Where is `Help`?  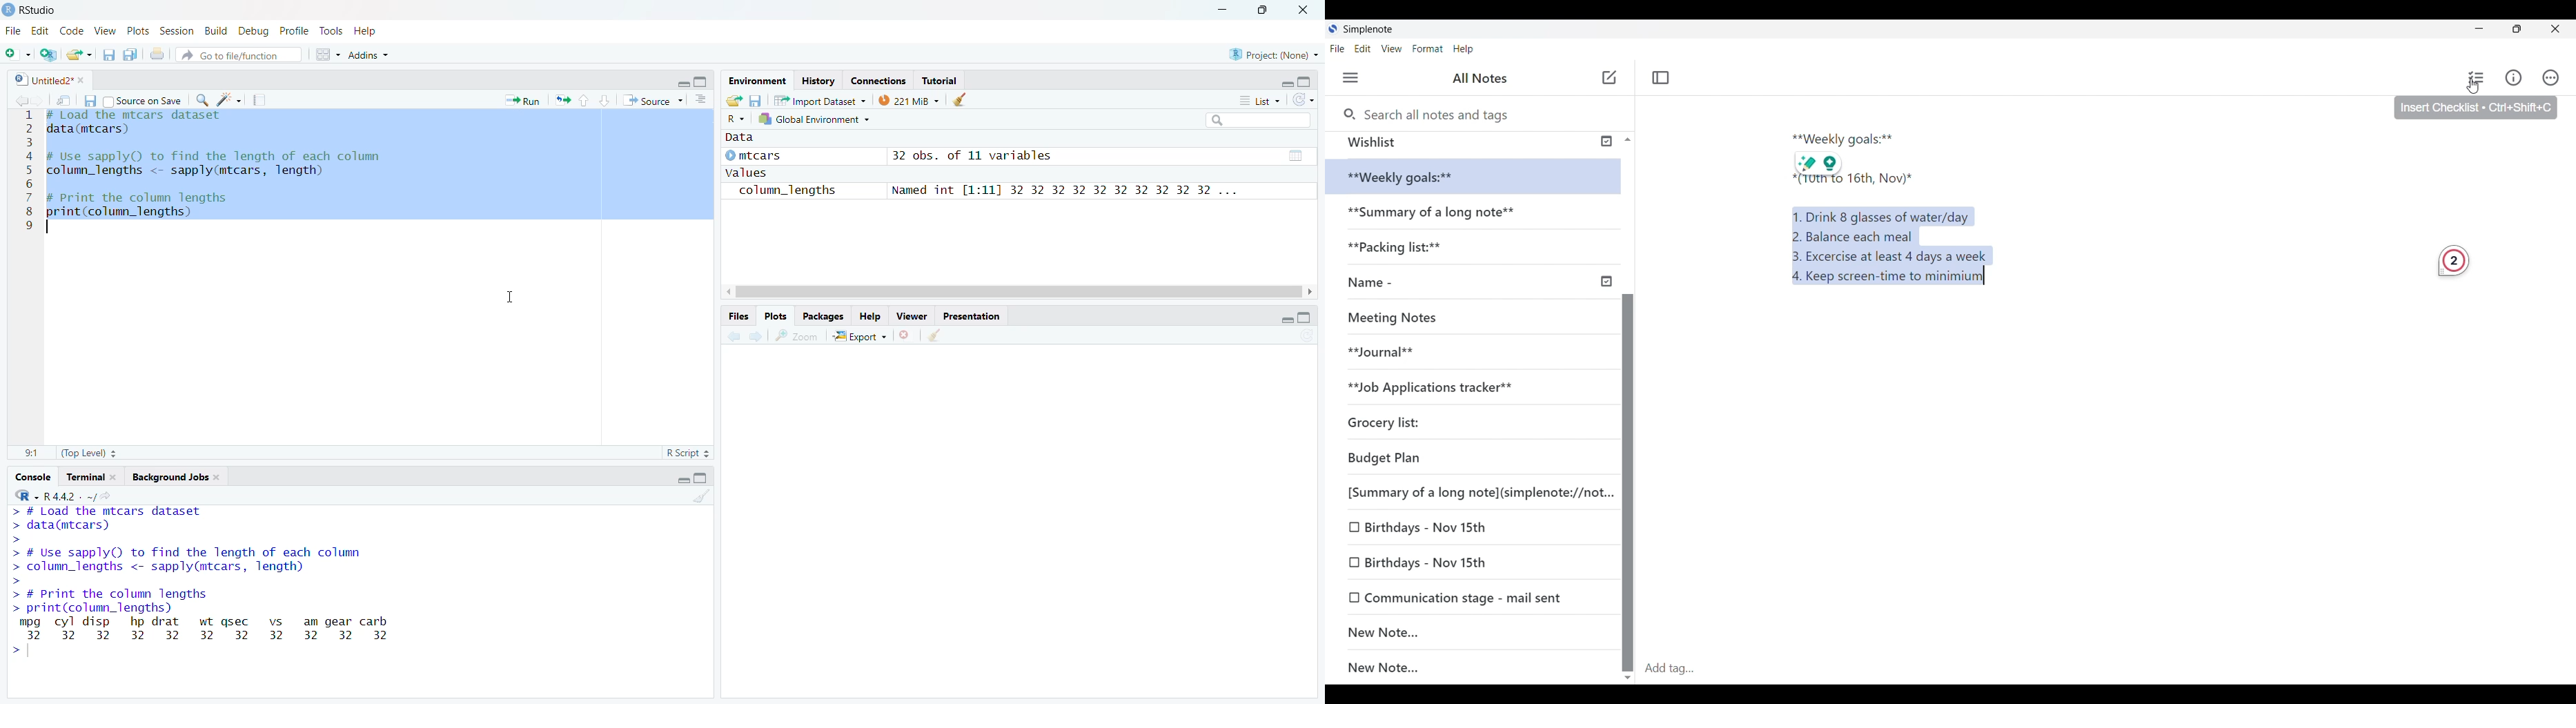 Help is located at coordinates (366, 31).